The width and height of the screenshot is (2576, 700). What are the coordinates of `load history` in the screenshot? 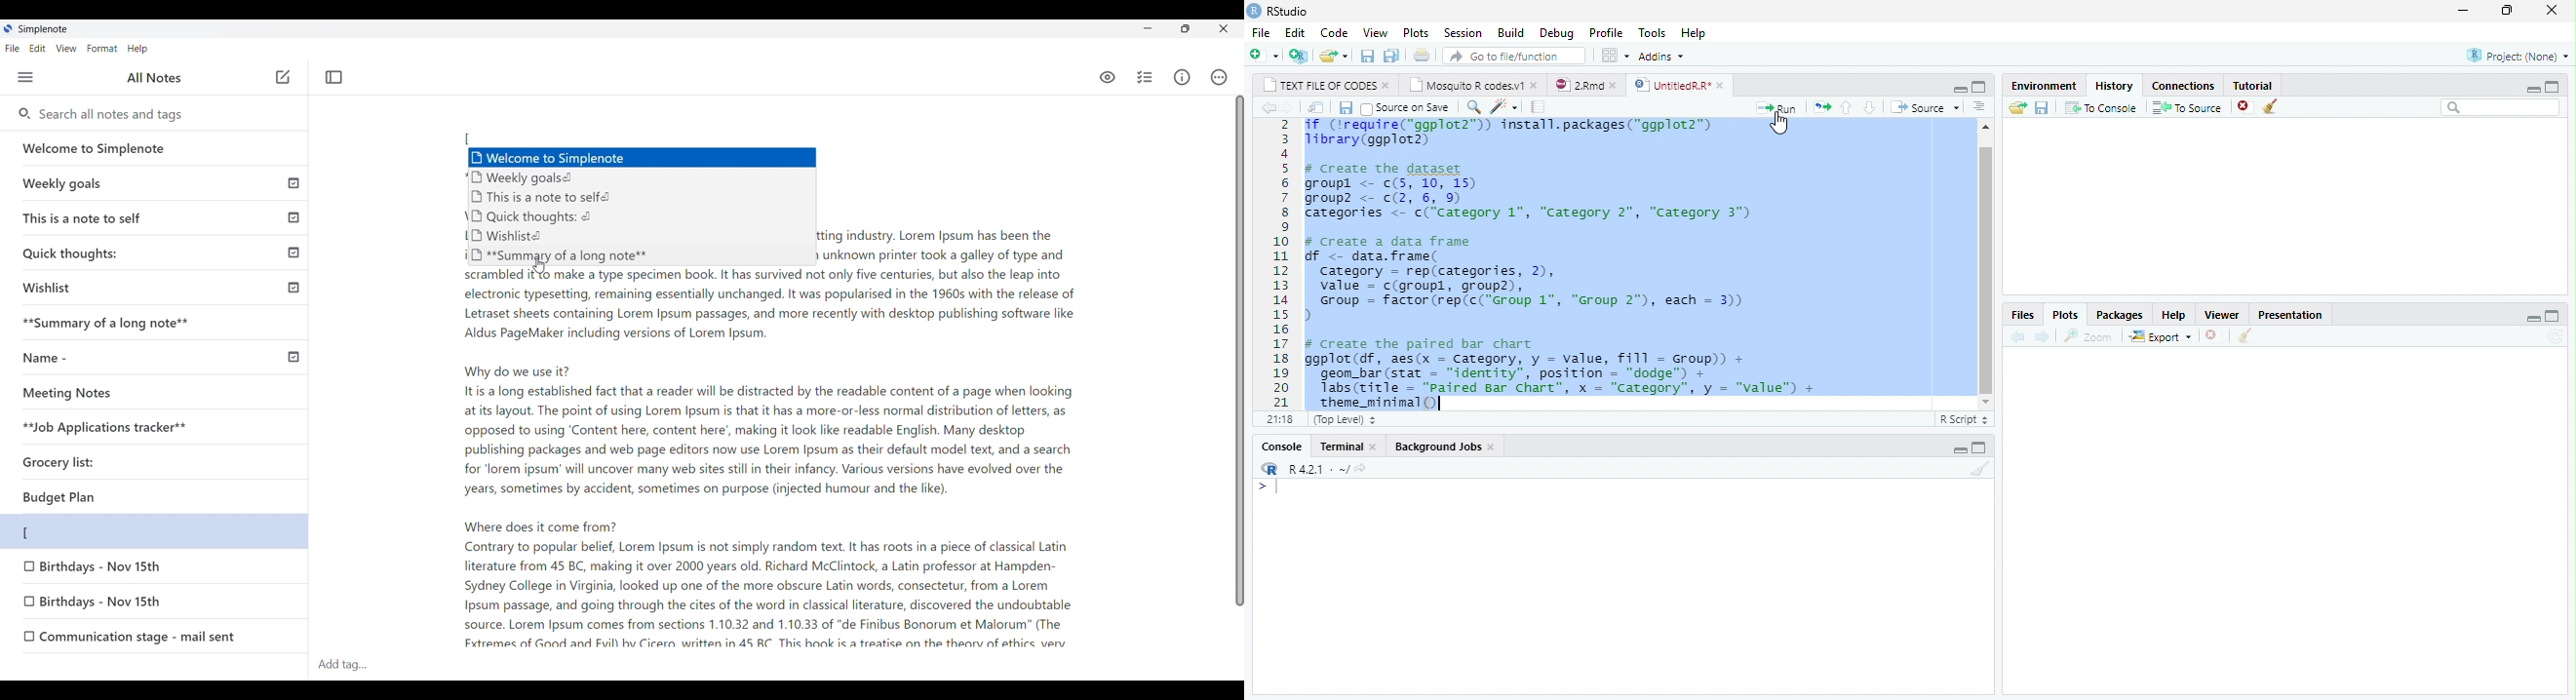 It's located at (2016, 105).